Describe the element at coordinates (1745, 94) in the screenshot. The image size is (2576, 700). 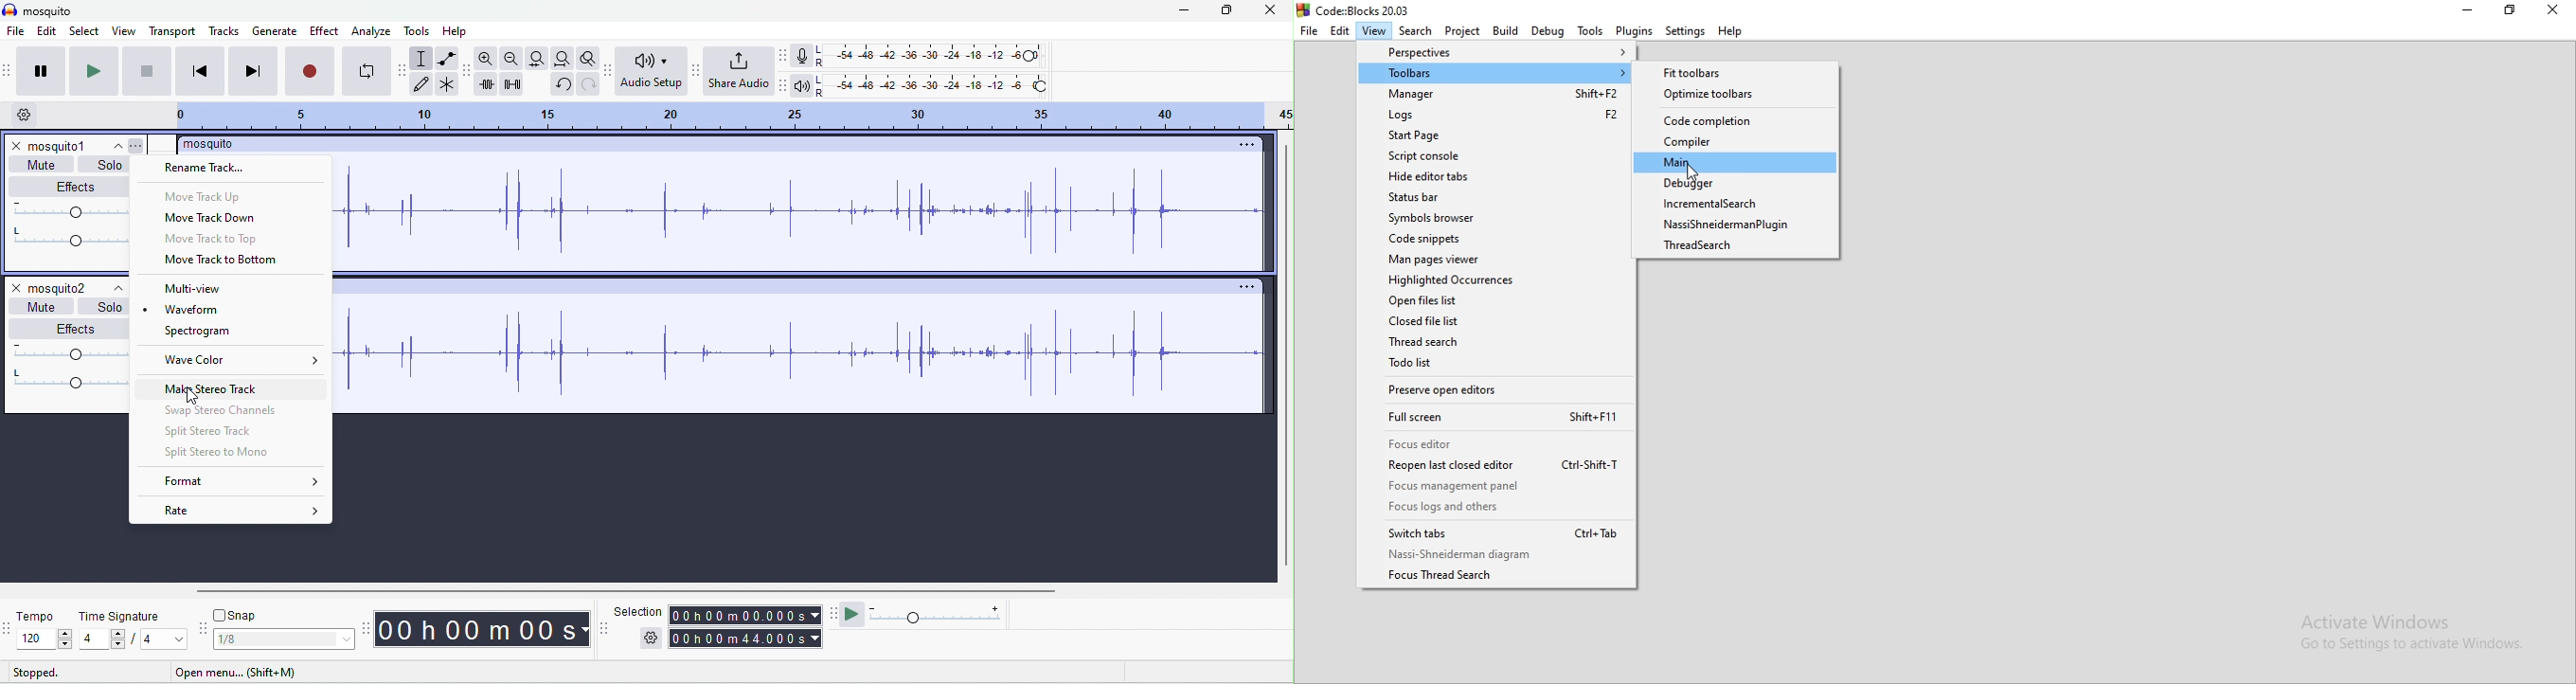
I see `Optimize toolbars` at that location.